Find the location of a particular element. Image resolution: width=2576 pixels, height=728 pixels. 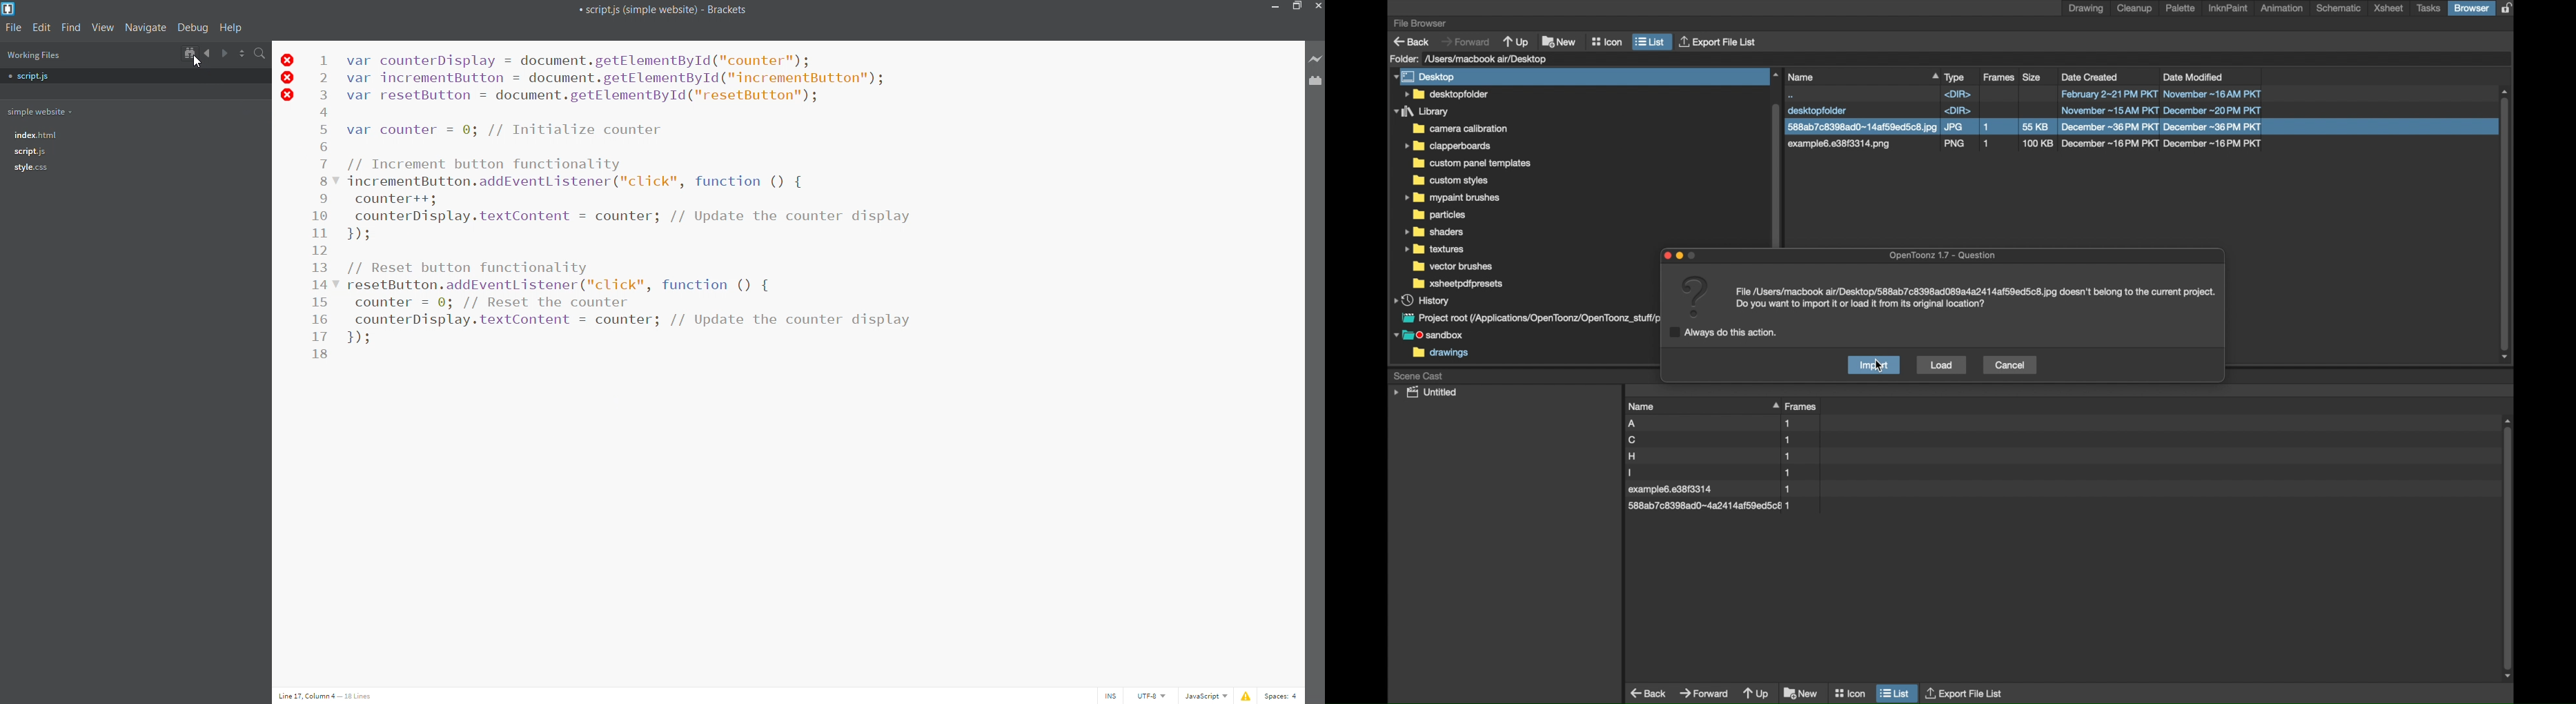

file is located at coordinates (1713, 424).